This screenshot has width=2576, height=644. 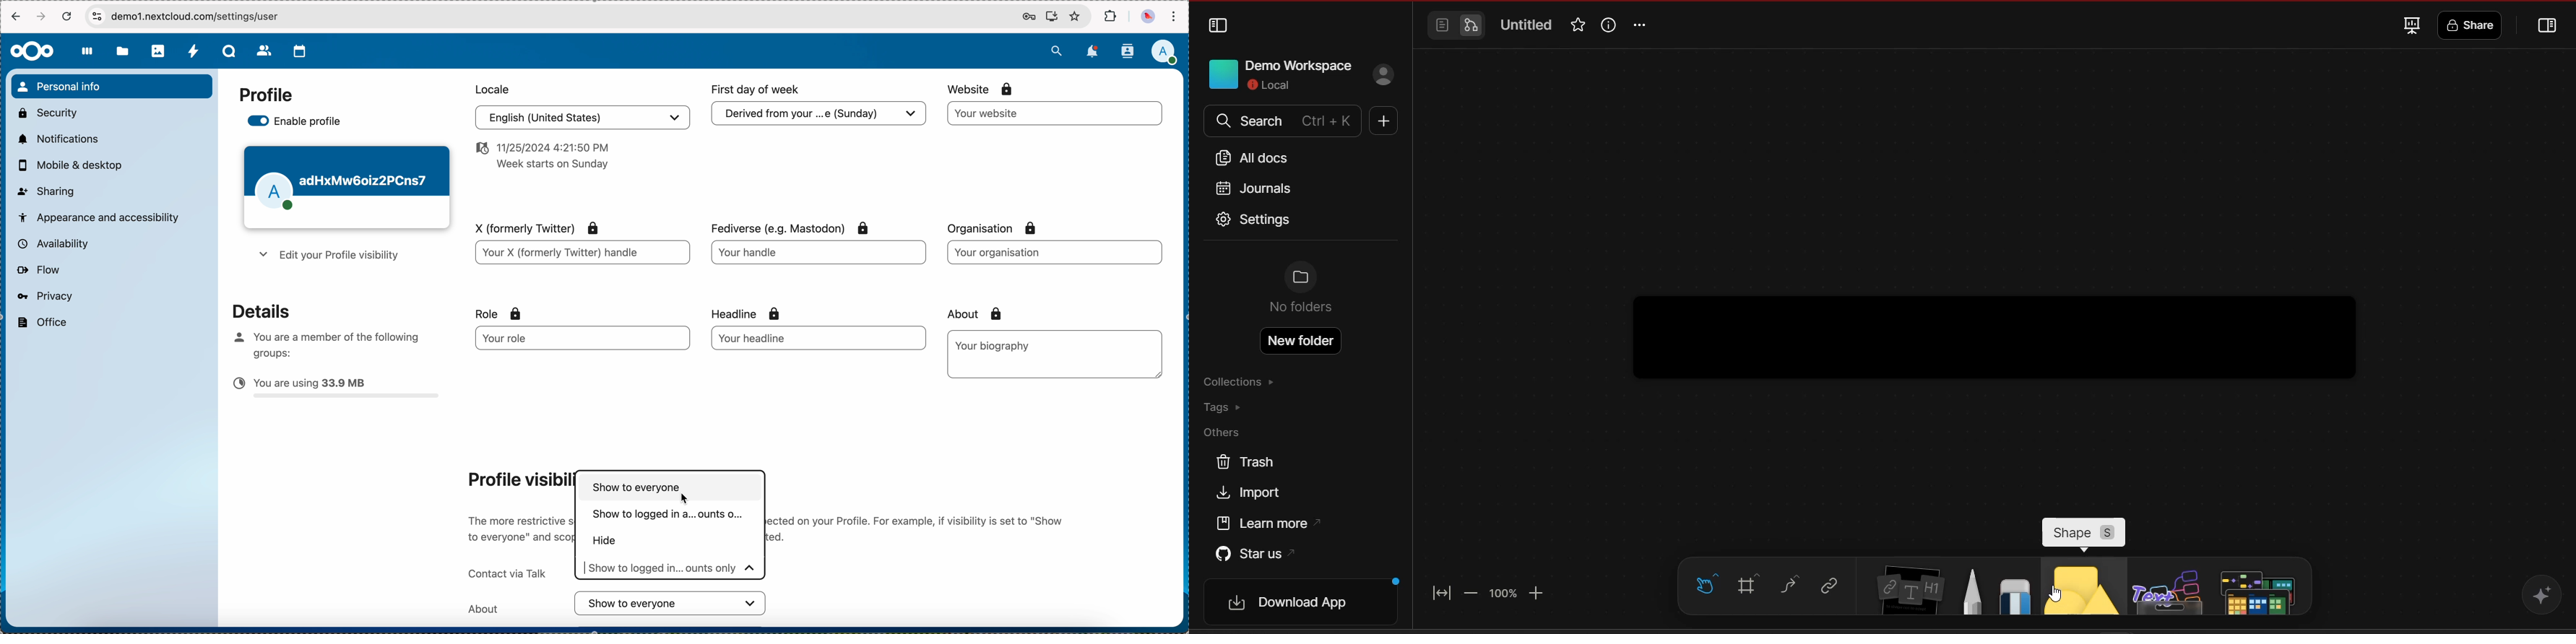 What do you see at coordinates (68, 16) in the screenshot?
I see `refresh the page` at bounding box center [68, 16].